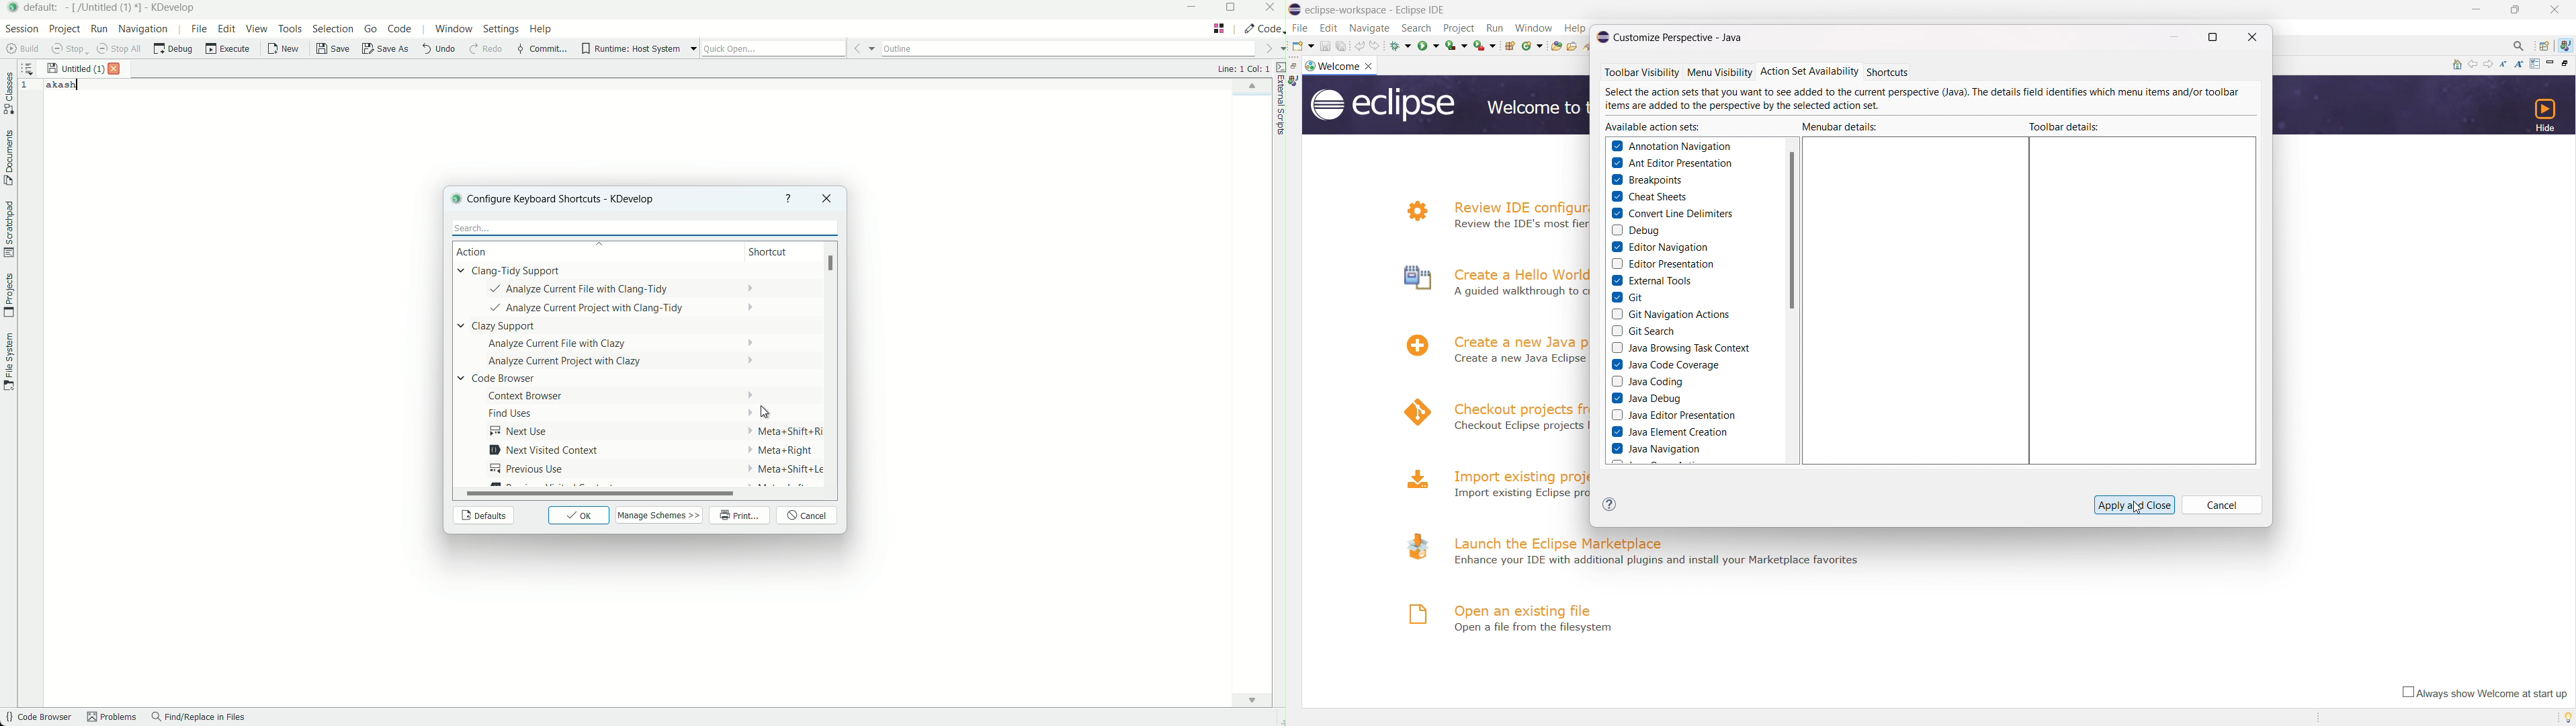 This screenshot has height=728, width=2576. What do you see at coordinates (198, 28) in the screenshot?
I see `file menu` at bounding box center [198, 28].